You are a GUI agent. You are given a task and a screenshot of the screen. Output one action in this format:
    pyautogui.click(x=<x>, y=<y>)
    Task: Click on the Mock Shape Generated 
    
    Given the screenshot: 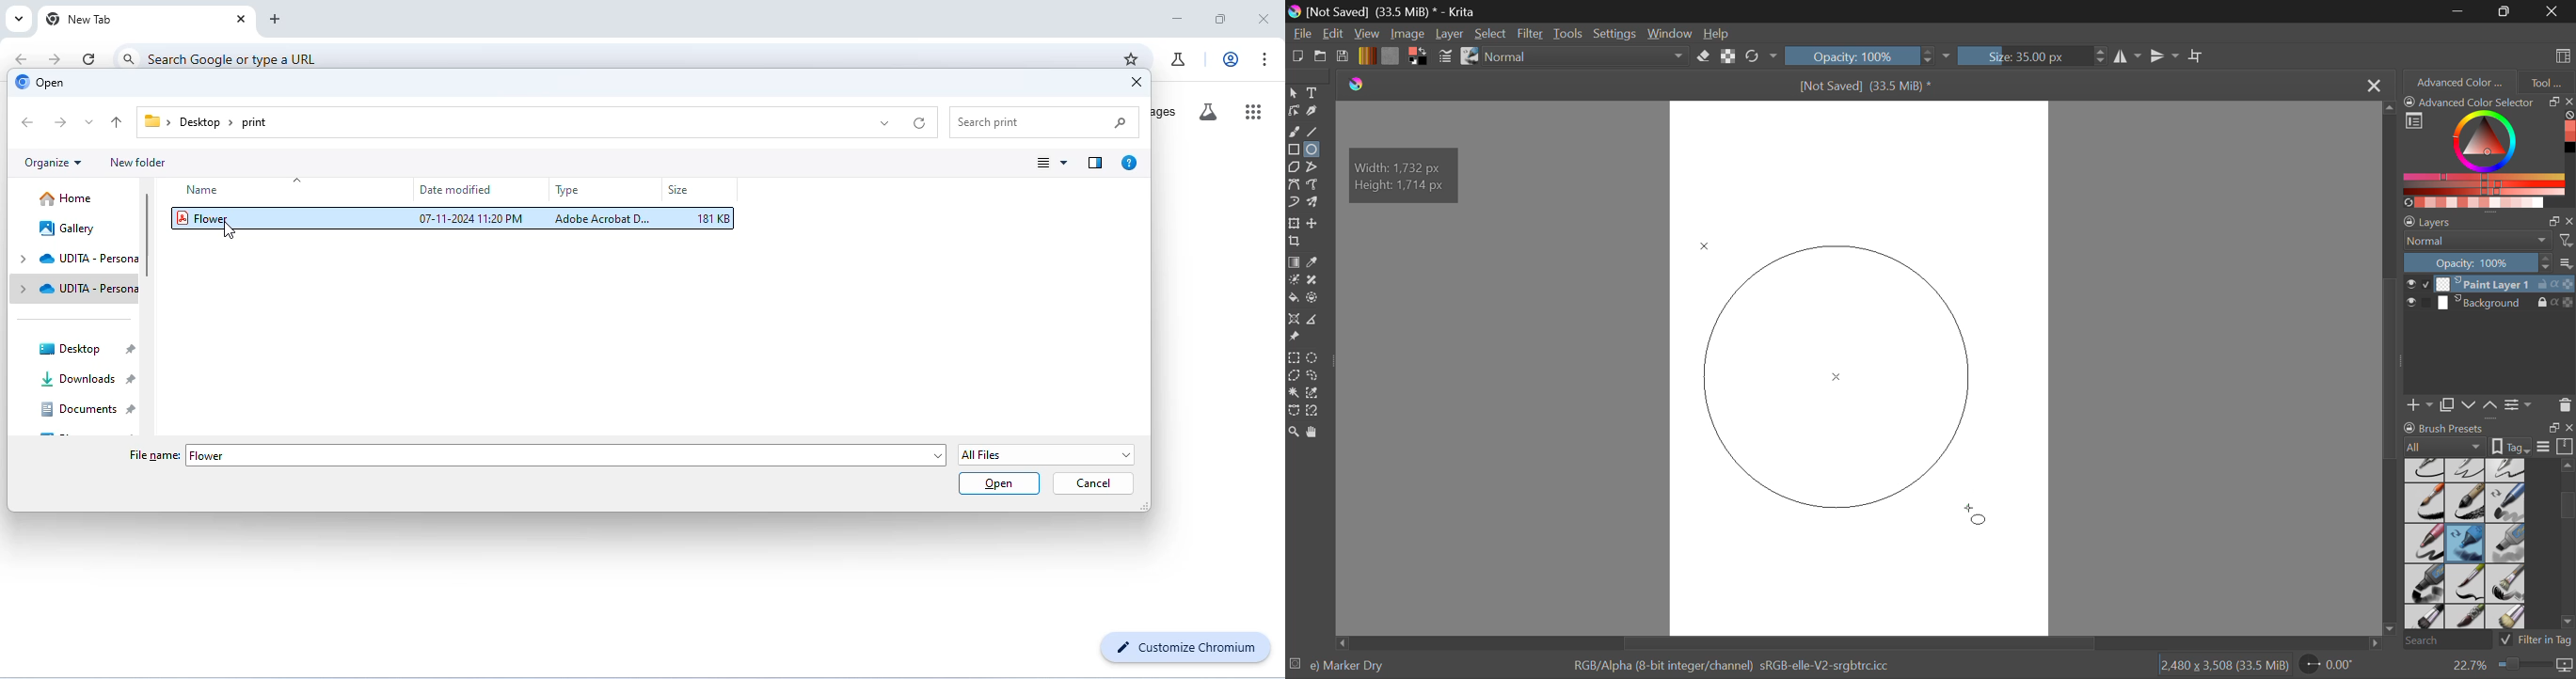 What is the action you would take?
    pyautogui.click(x=1845, y=379)
    